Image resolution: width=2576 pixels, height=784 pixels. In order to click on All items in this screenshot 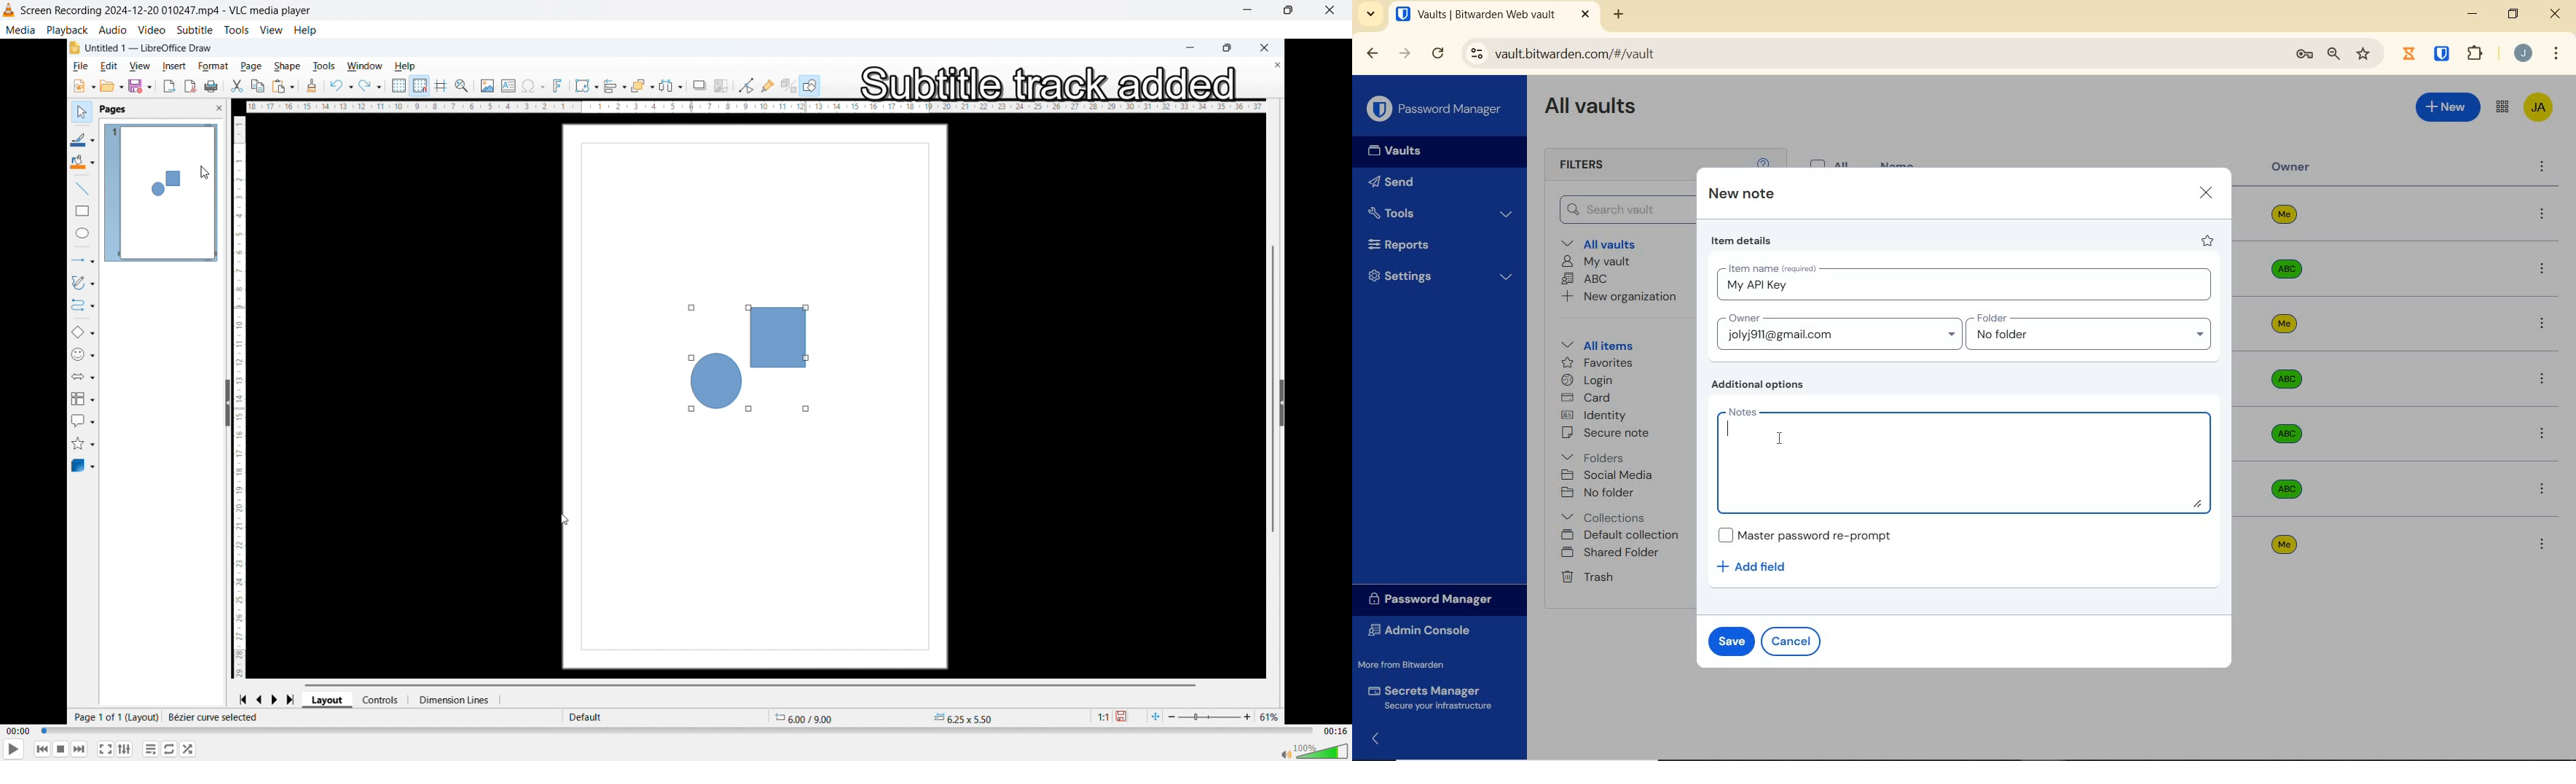, I will do `click(1608, 346)`.